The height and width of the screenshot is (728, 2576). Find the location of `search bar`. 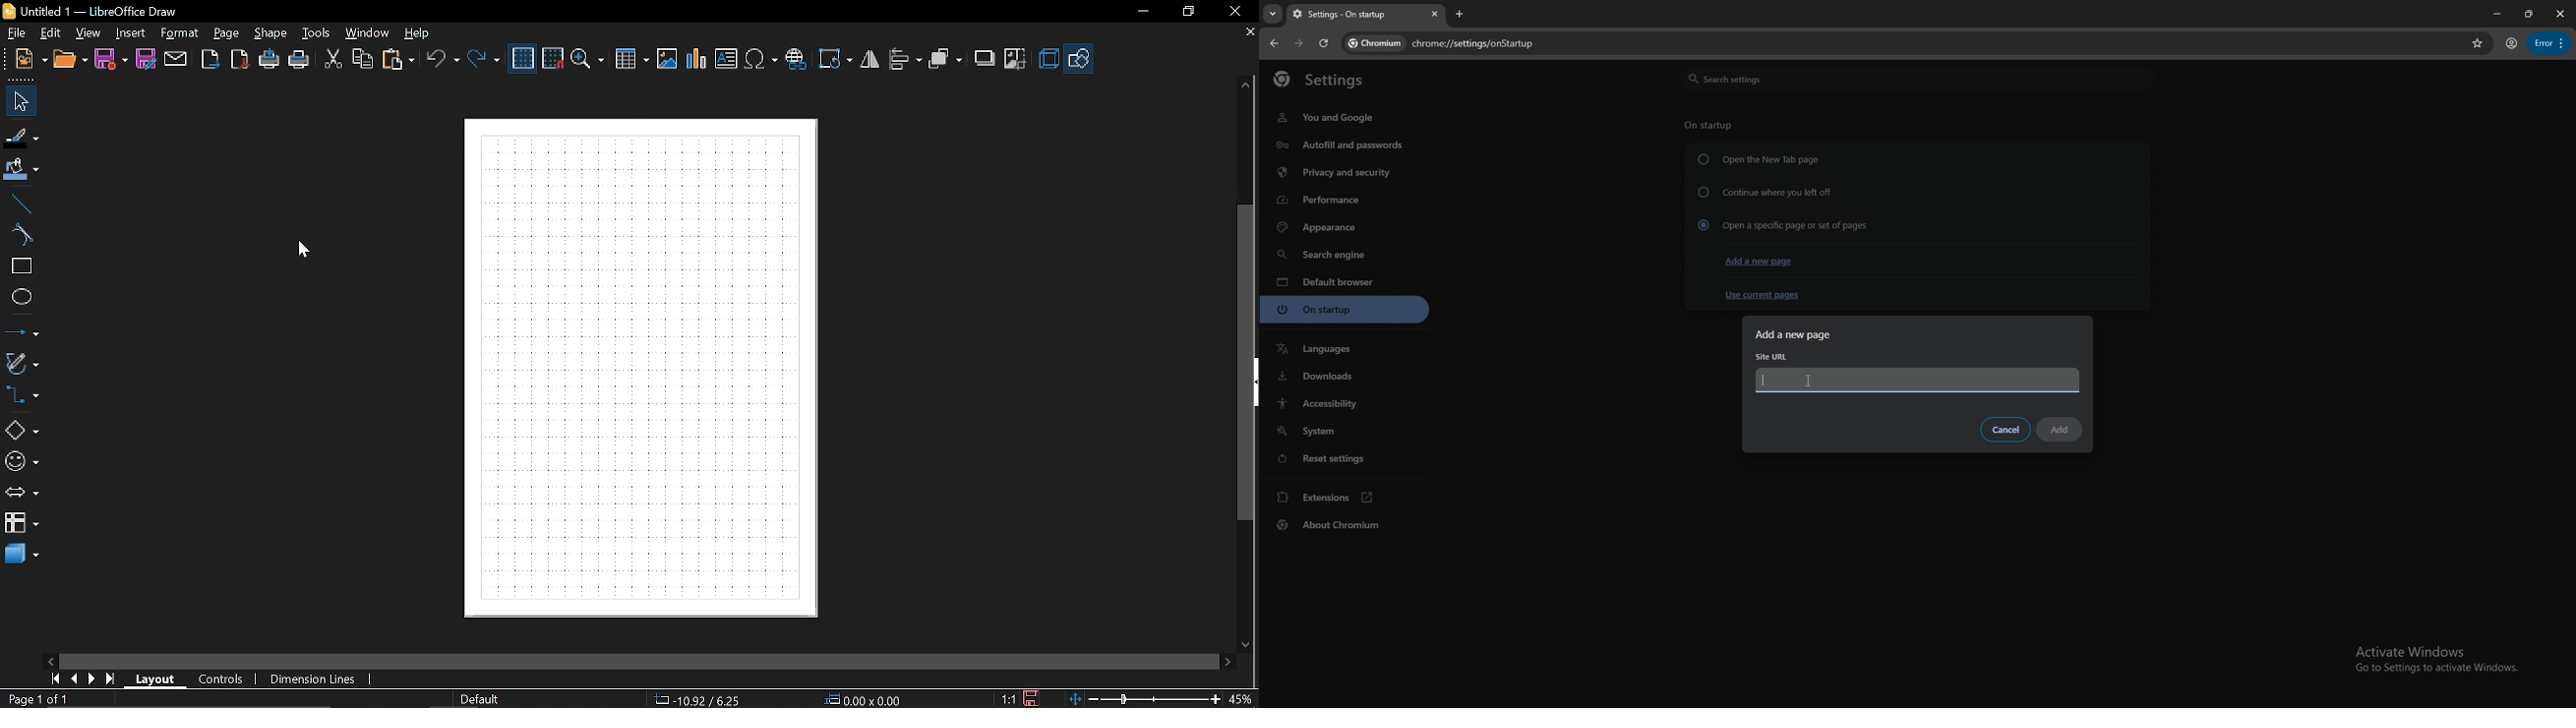

search bar is located at coordinates (1933, 45).